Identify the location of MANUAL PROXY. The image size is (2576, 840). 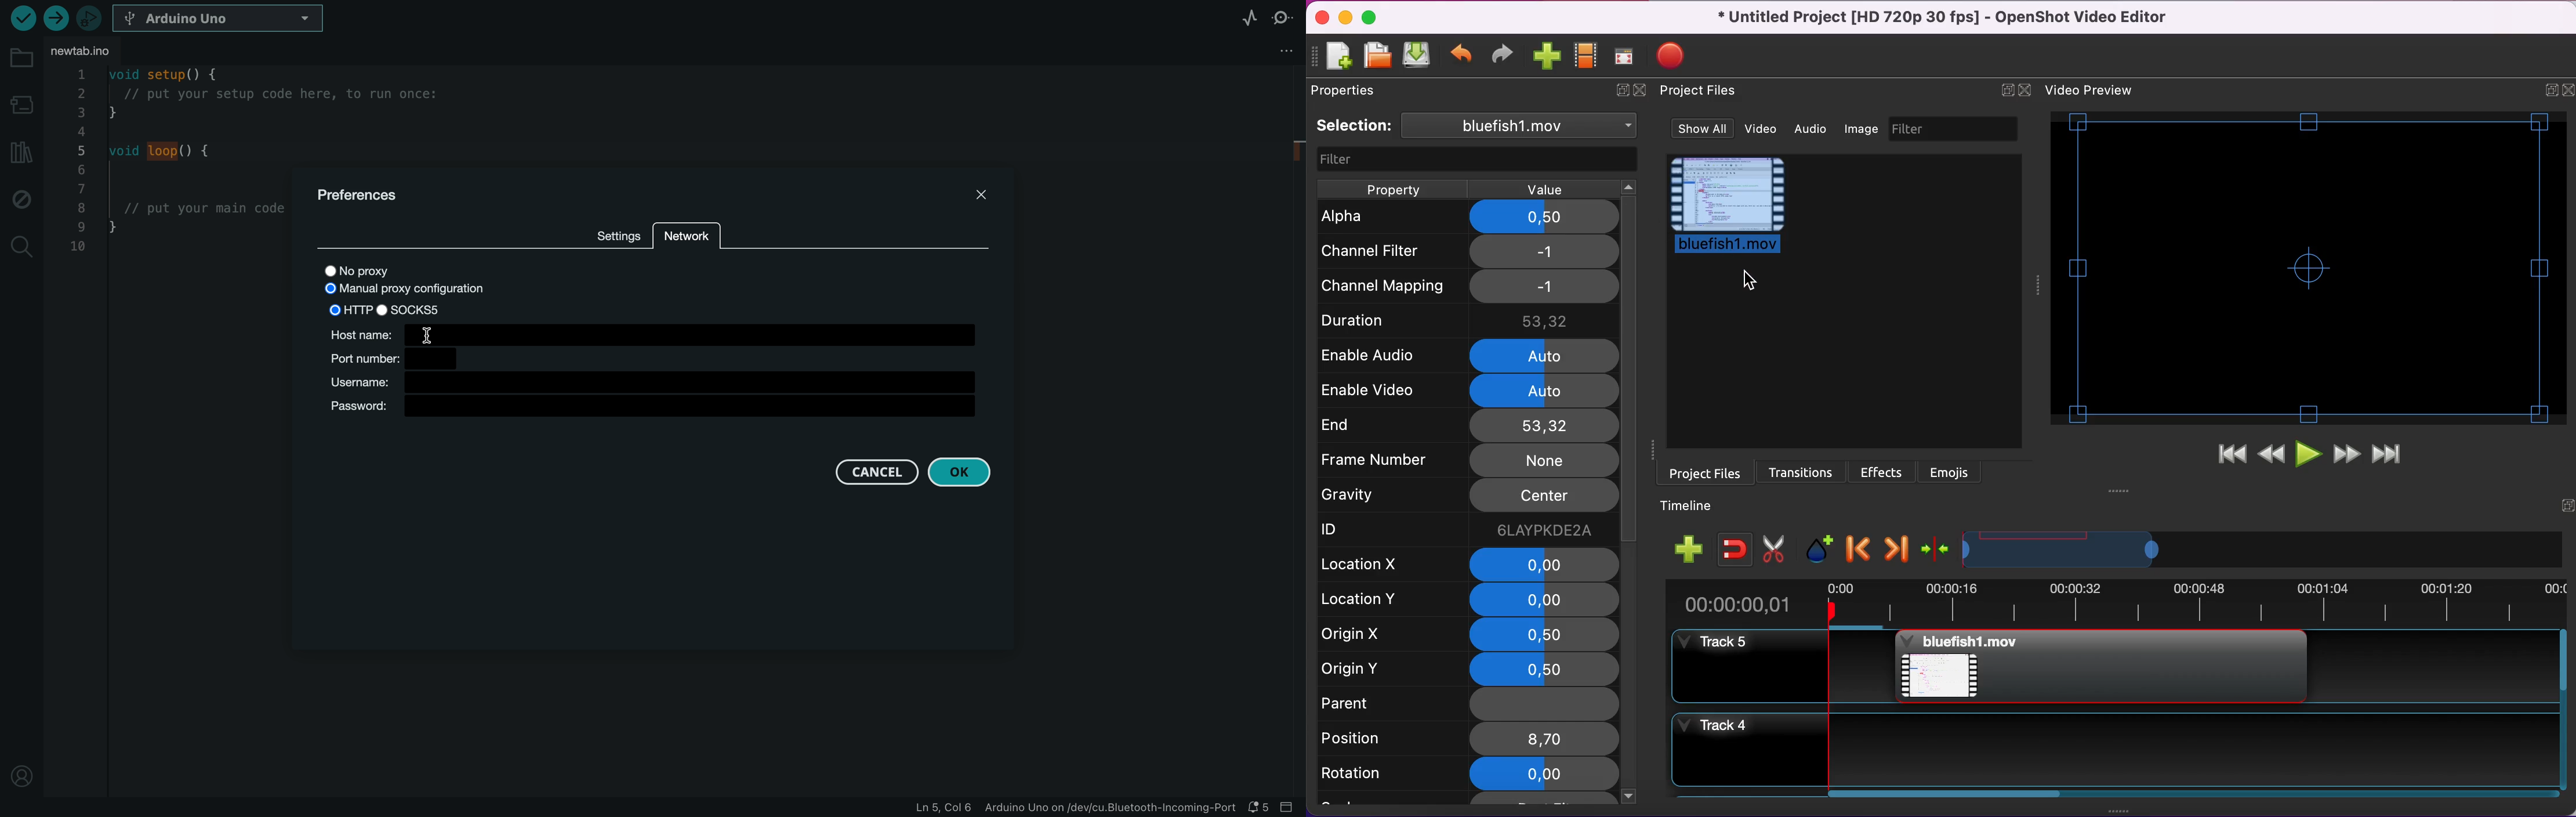
(410, 288).